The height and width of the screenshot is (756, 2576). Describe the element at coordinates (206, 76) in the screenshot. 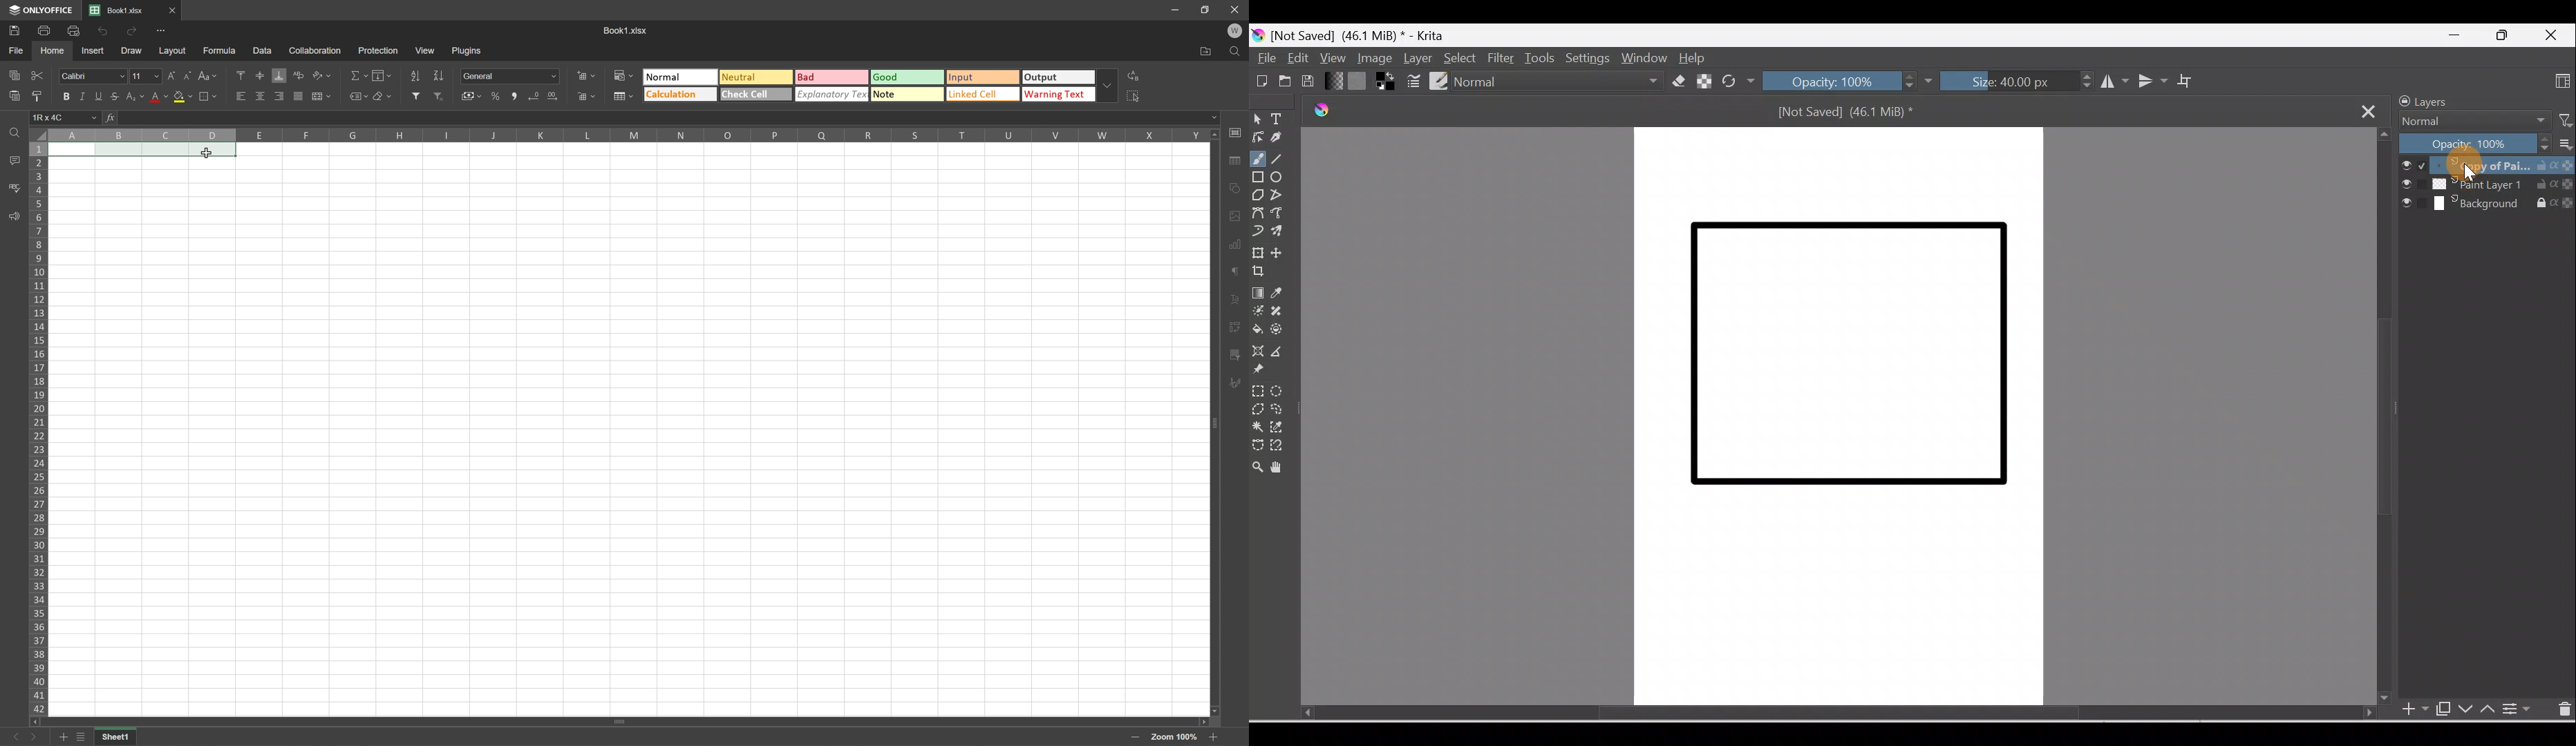

I see `Change case` at that location.